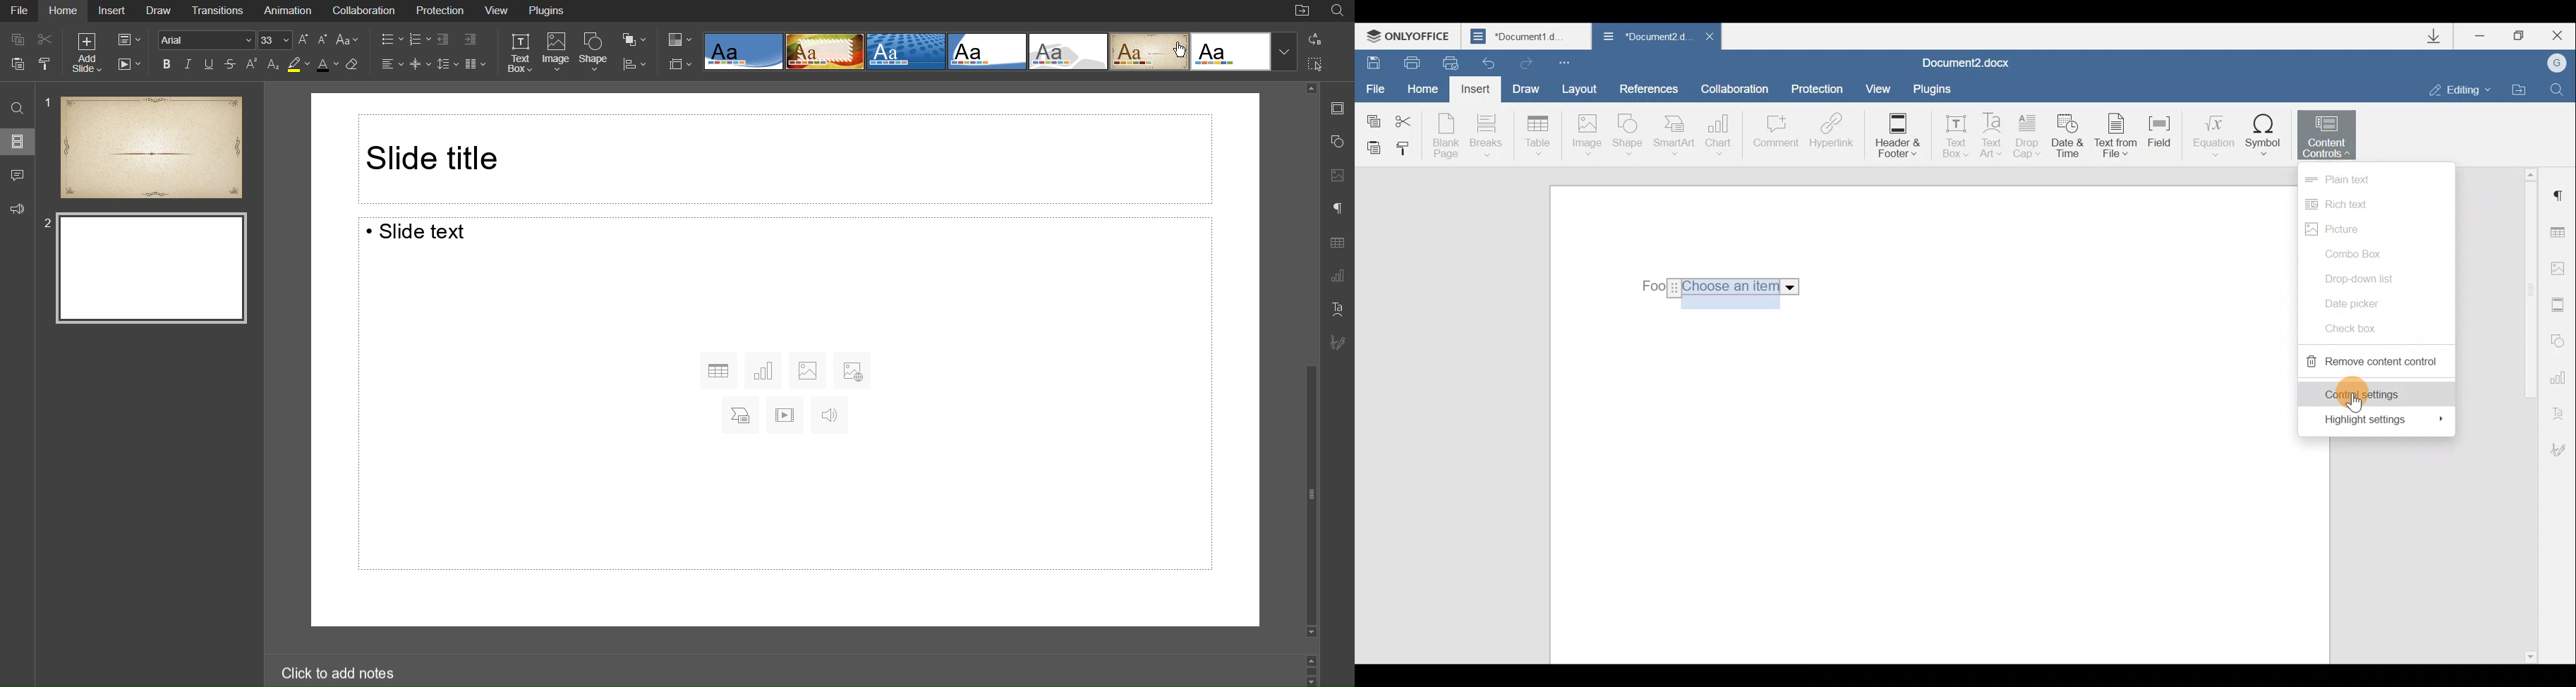 The height and width of the screenshot is (700, 2576). Describe the element at coordinates (557, 54) in the screenshot. I see `Image` at that location.